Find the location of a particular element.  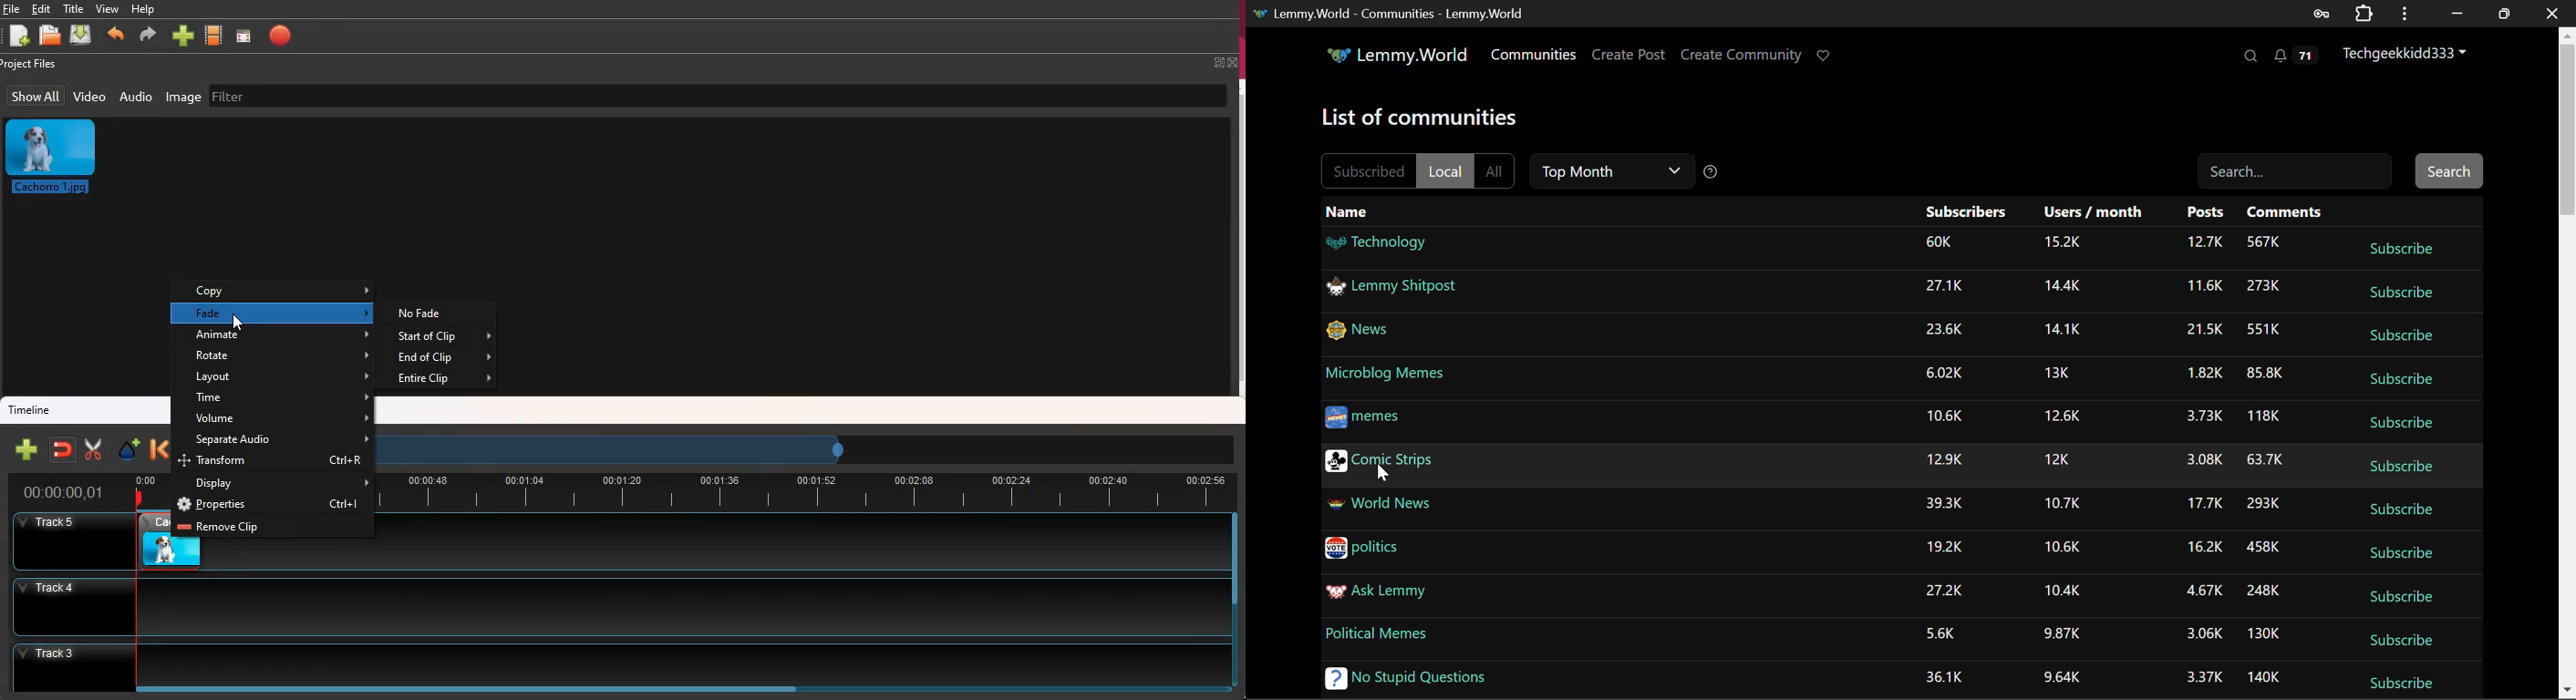

Users/month is located at coordinates (2089, 213).